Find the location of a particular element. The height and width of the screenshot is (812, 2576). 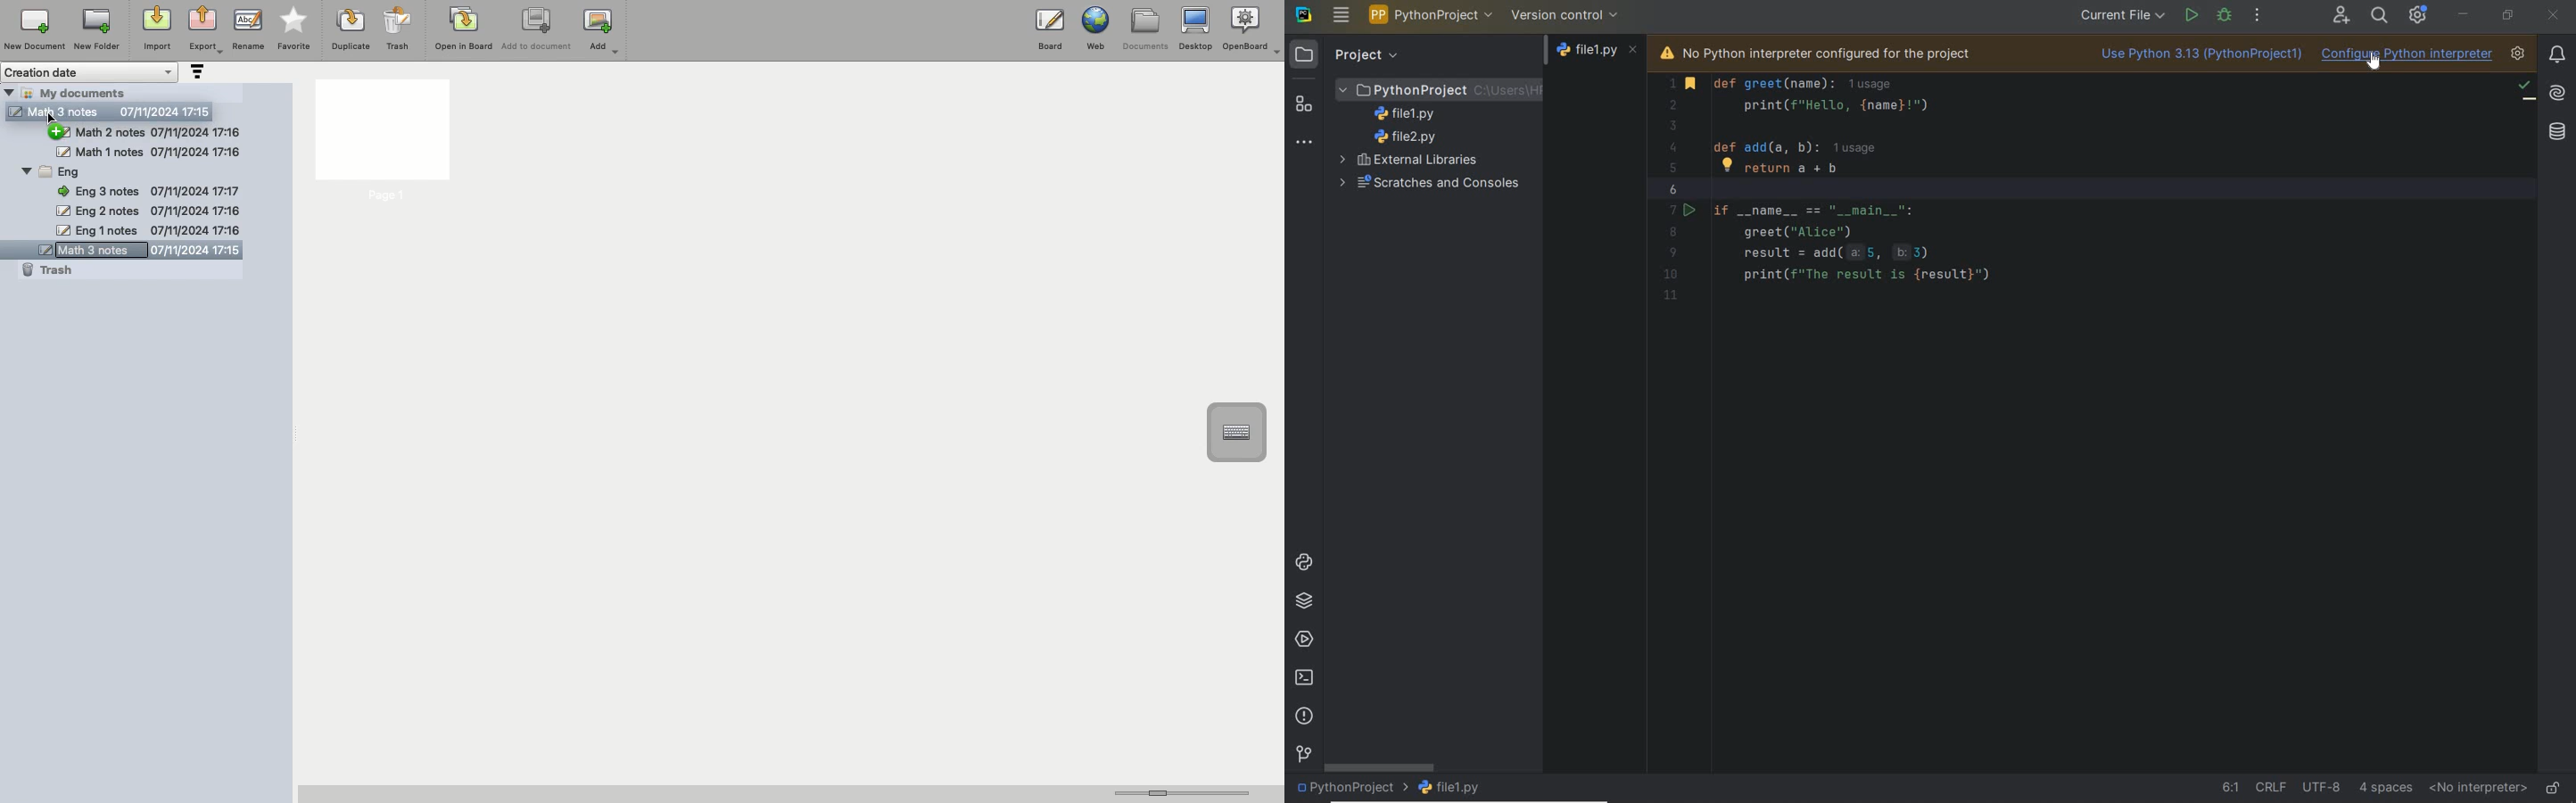

line separator is located at coordinates (2270, 786).